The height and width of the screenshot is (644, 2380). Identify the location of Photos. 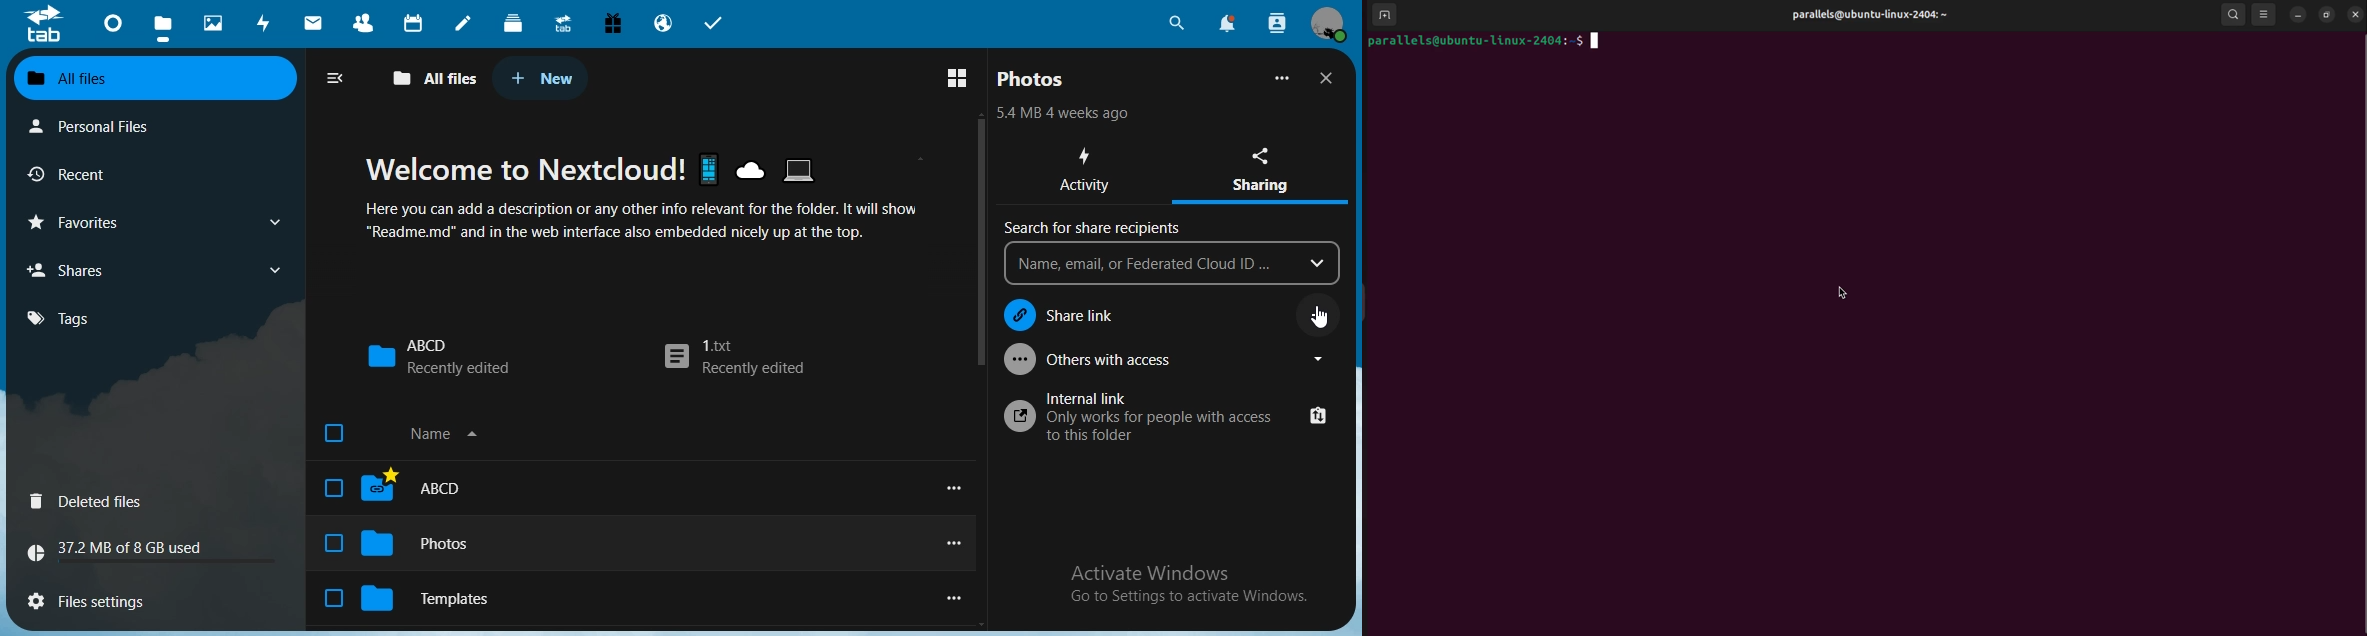
(432, 543).